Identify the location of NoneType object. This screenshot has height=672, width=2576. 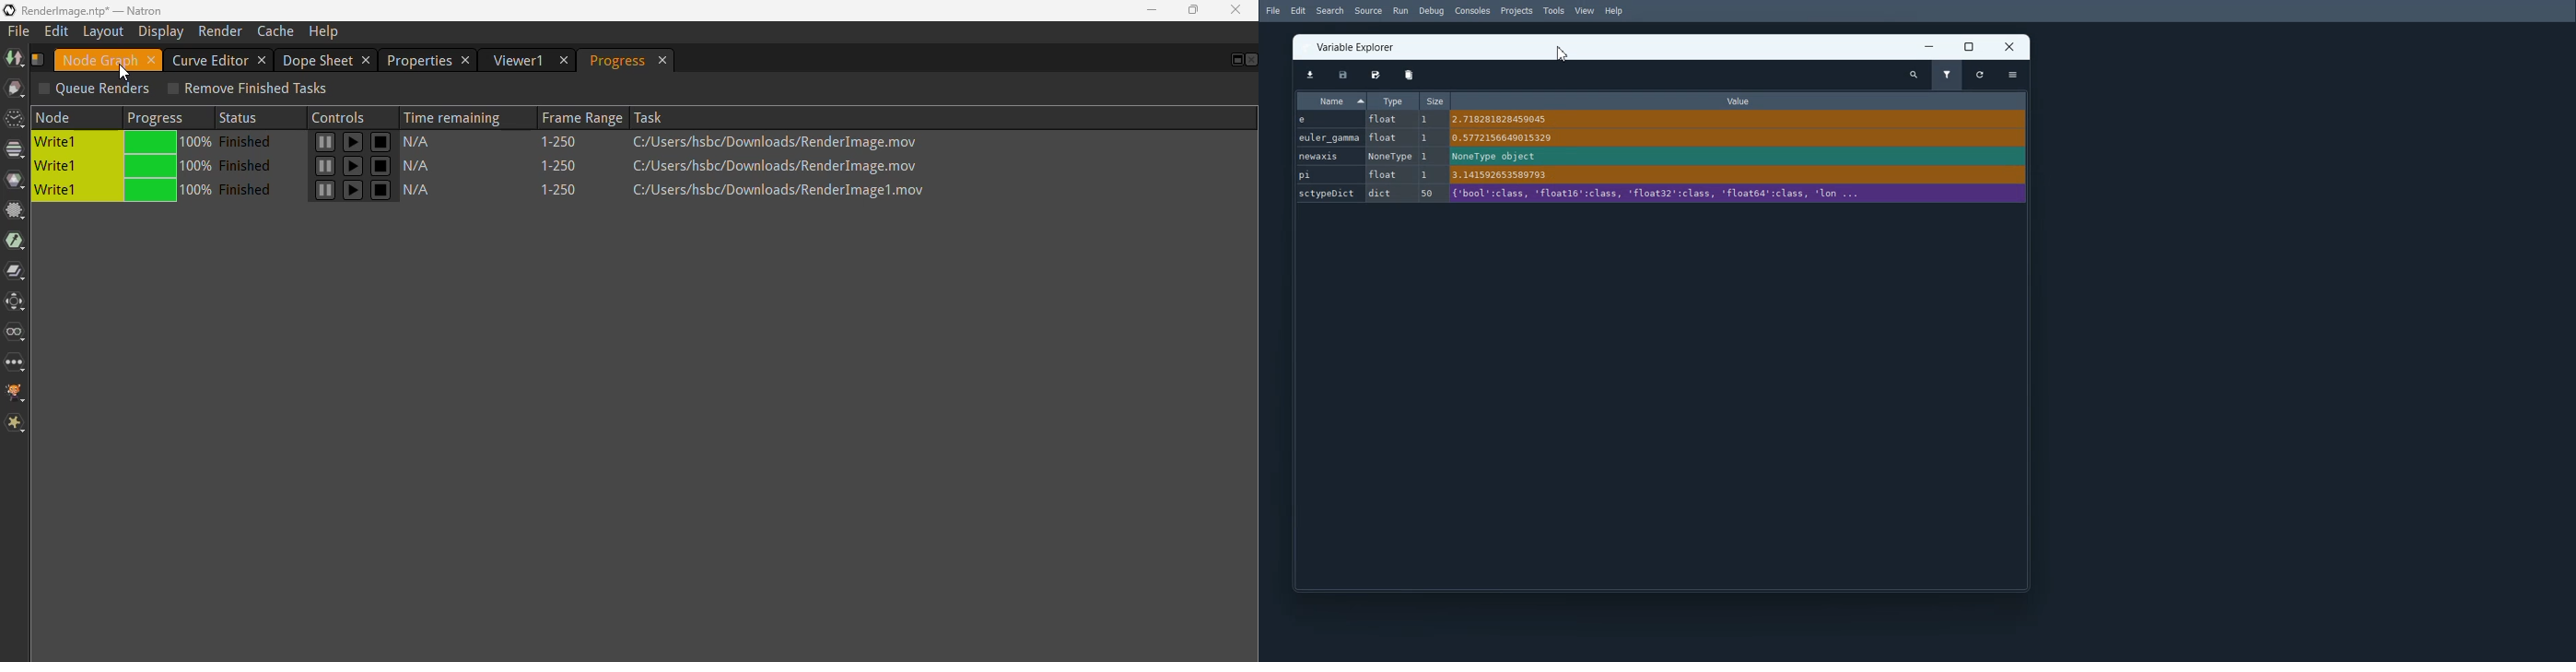
(1493, 156).